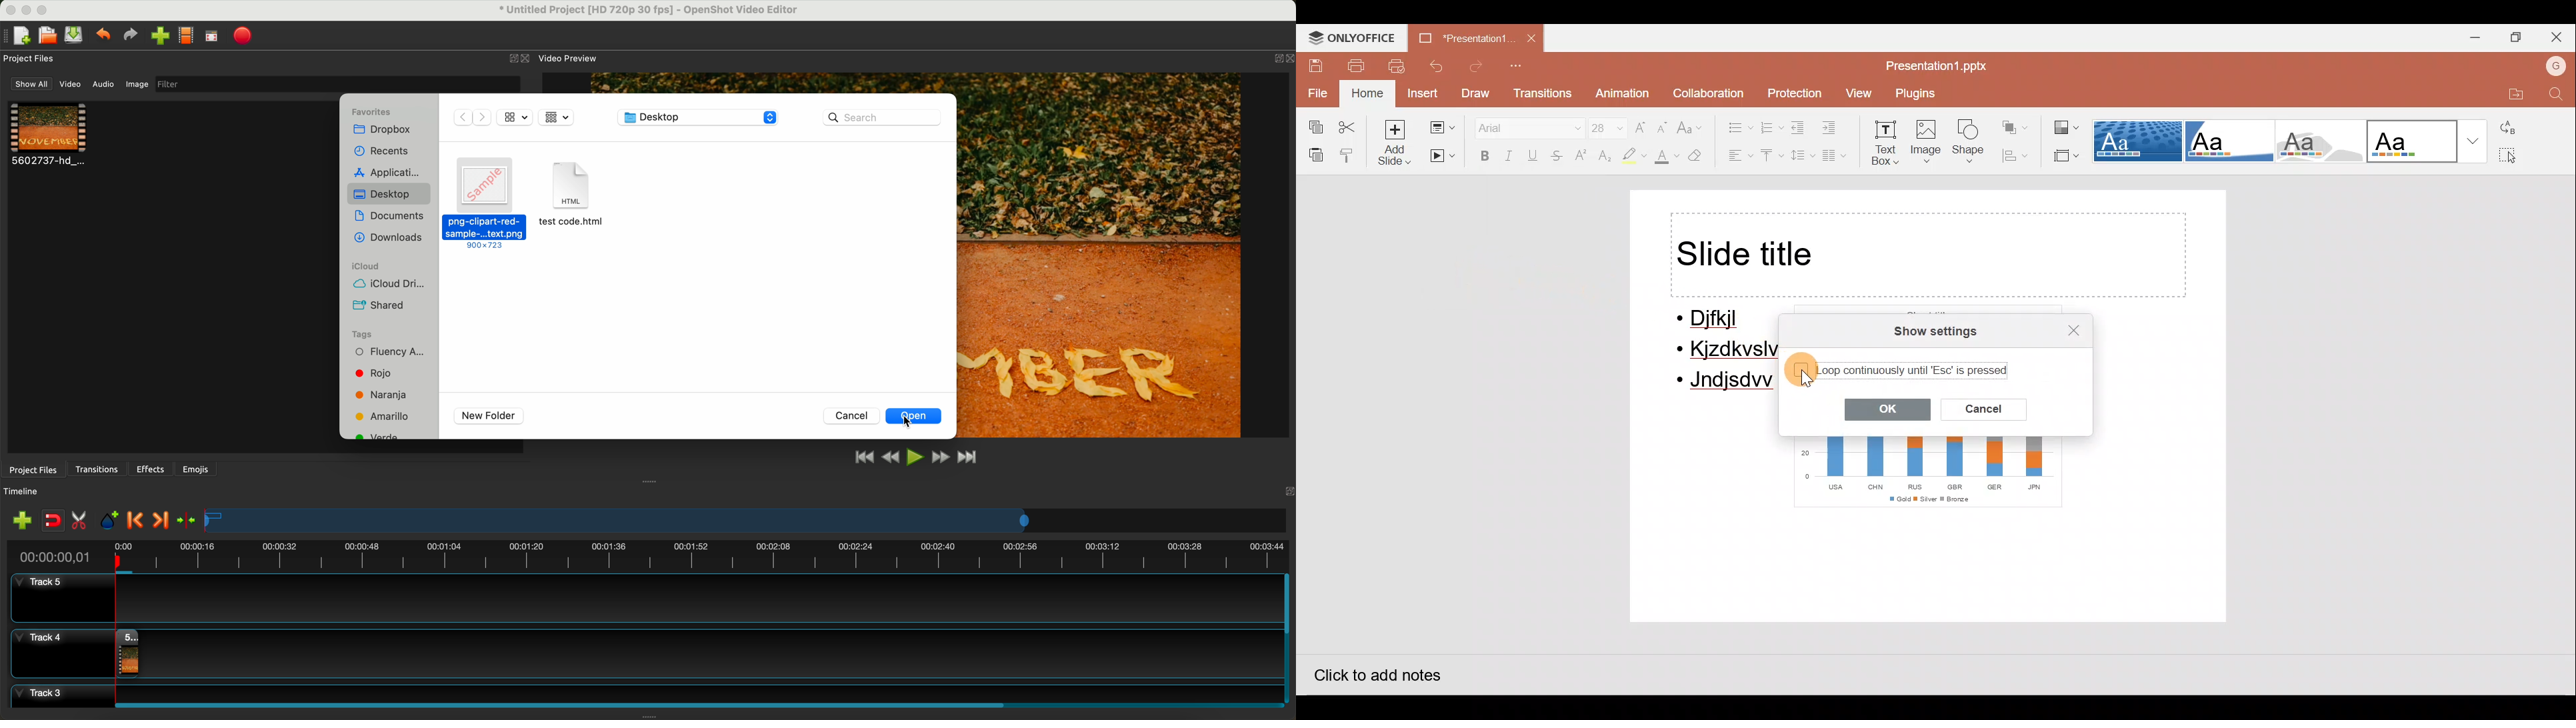 The width and height of the screenshot is (2576, 728). Describe the element at coordinates (642, 11) in the screenshot. I see `file name` at that location.